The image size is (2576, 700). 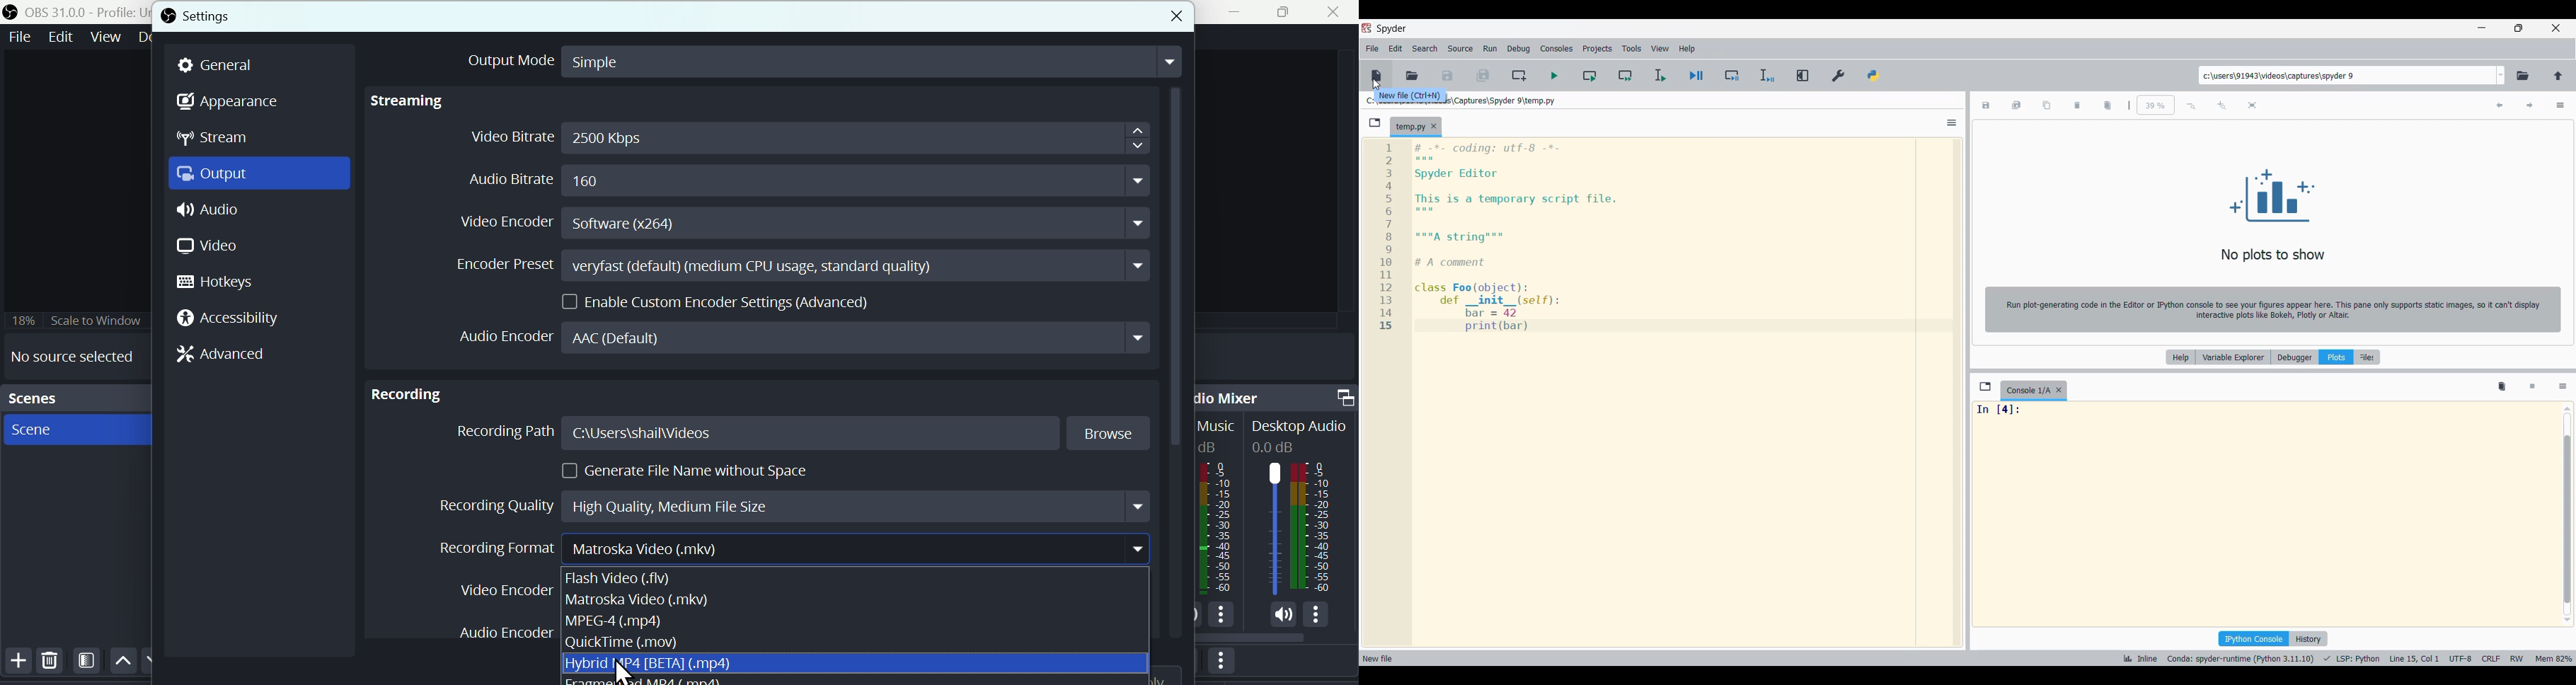 What do you see at coordinates (1173, 13) in the screenshot?
I see `close` at bounding box center [1173, 13].